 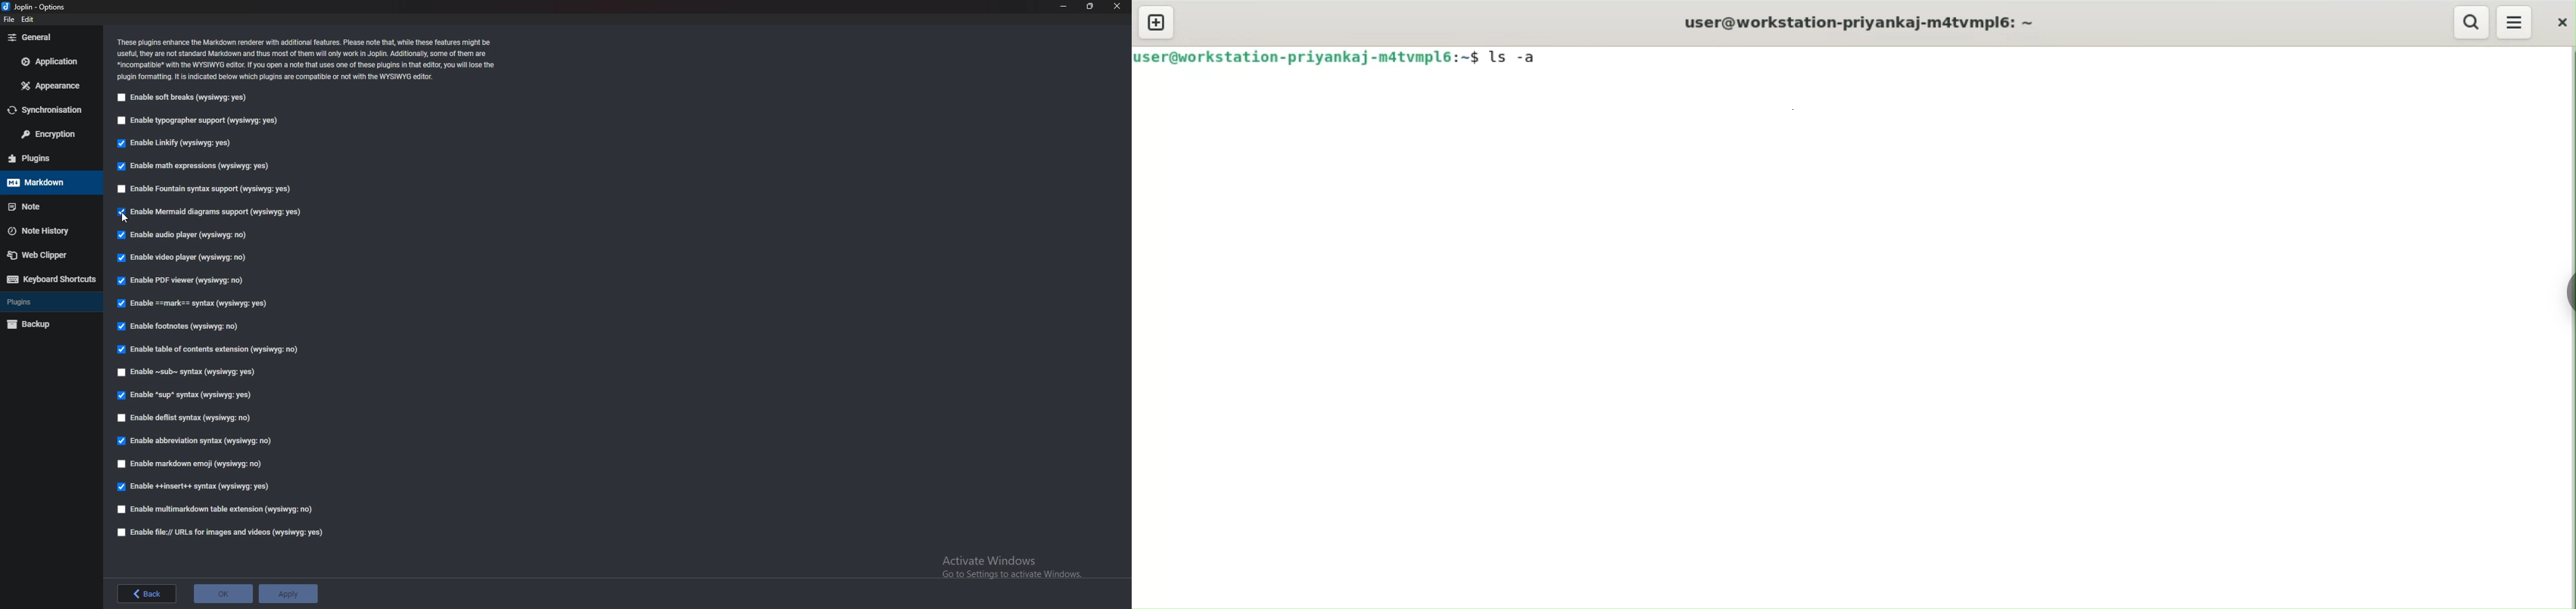 I want to click on Enable insert syntax, so click(x=199, y=486).